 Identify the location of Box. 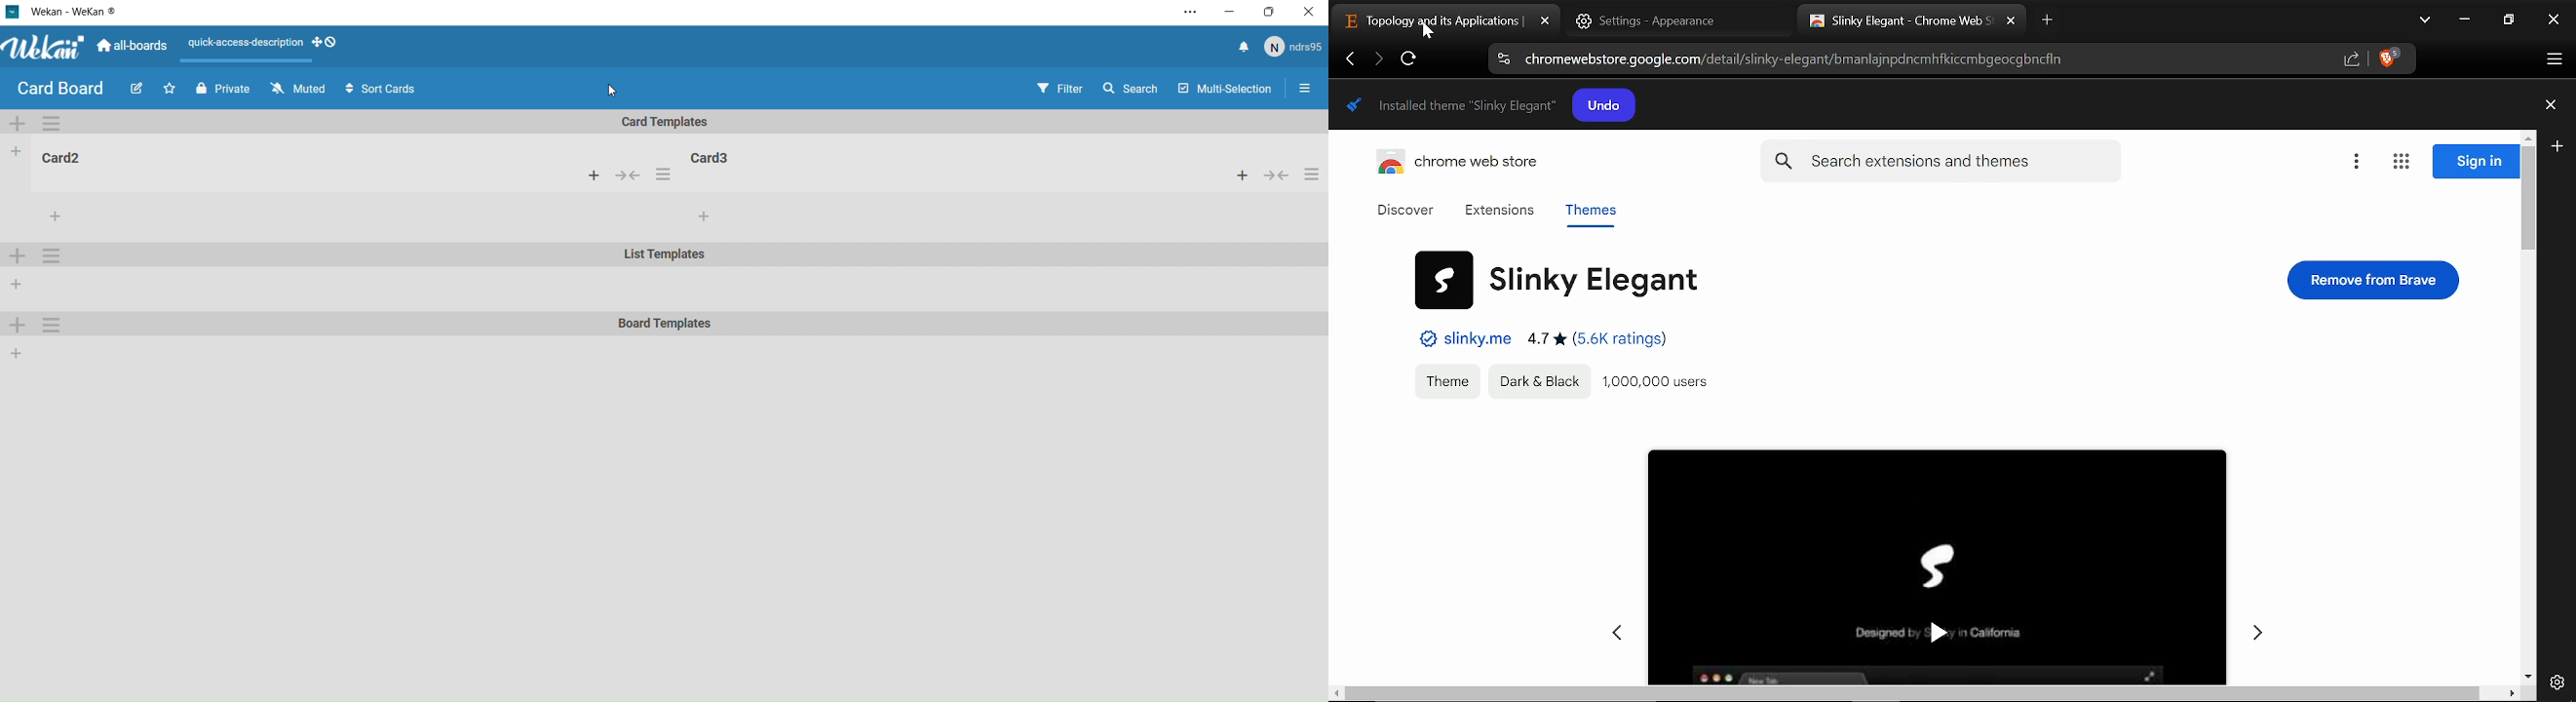
(1271, 12).